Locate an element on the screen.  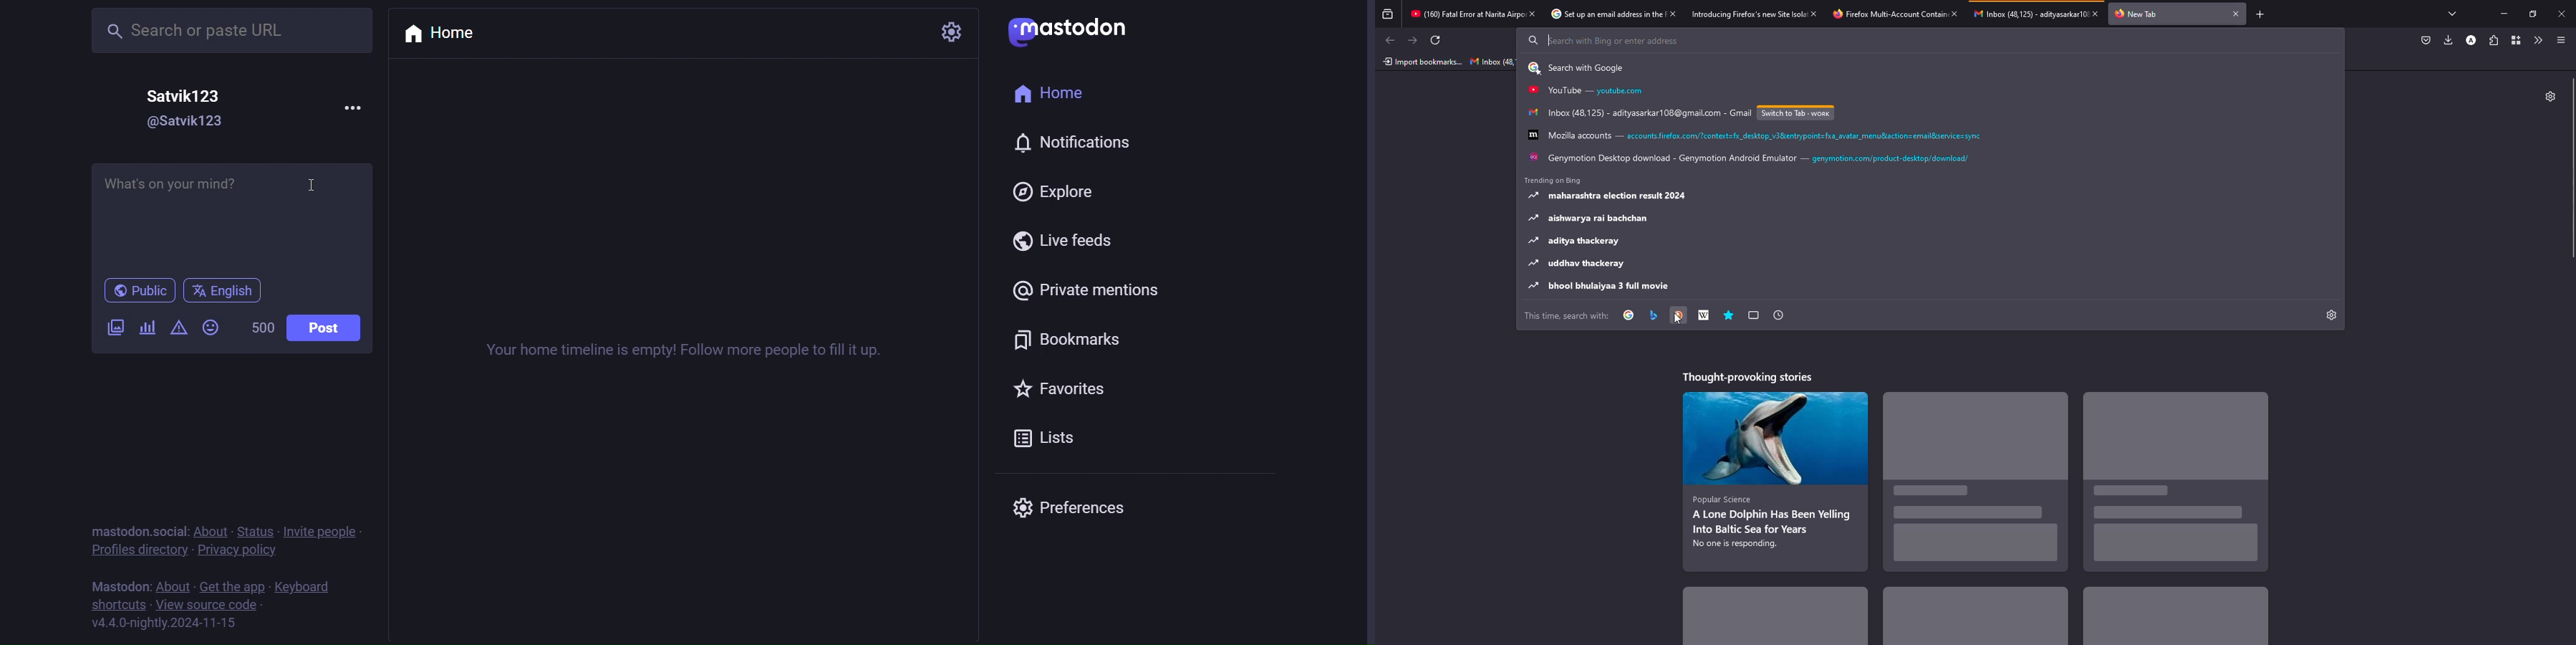
search options is located at coordinates (1590, 91).